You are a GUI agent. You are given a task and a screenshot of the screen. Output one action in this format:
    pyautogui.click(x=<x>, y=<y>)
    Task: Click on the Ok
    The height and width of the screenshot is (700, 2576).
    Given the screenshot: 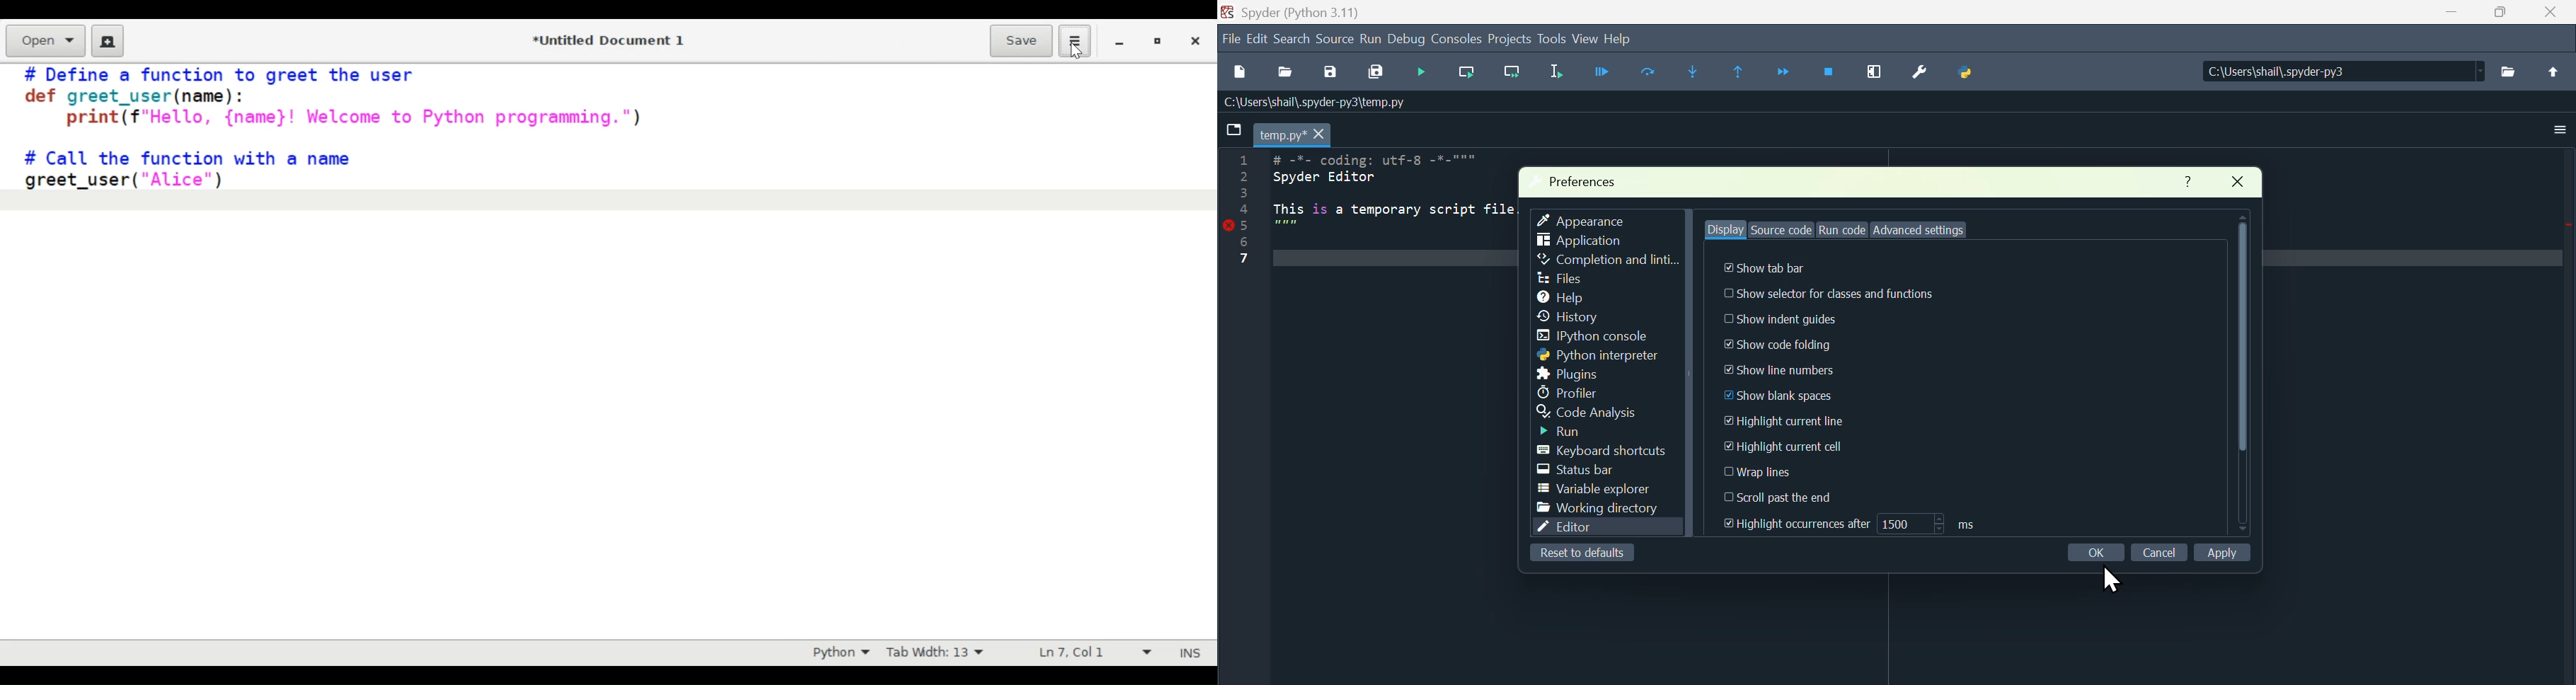 What is the action you would take?
    pyautogui.click(x=2095, y=555)
    